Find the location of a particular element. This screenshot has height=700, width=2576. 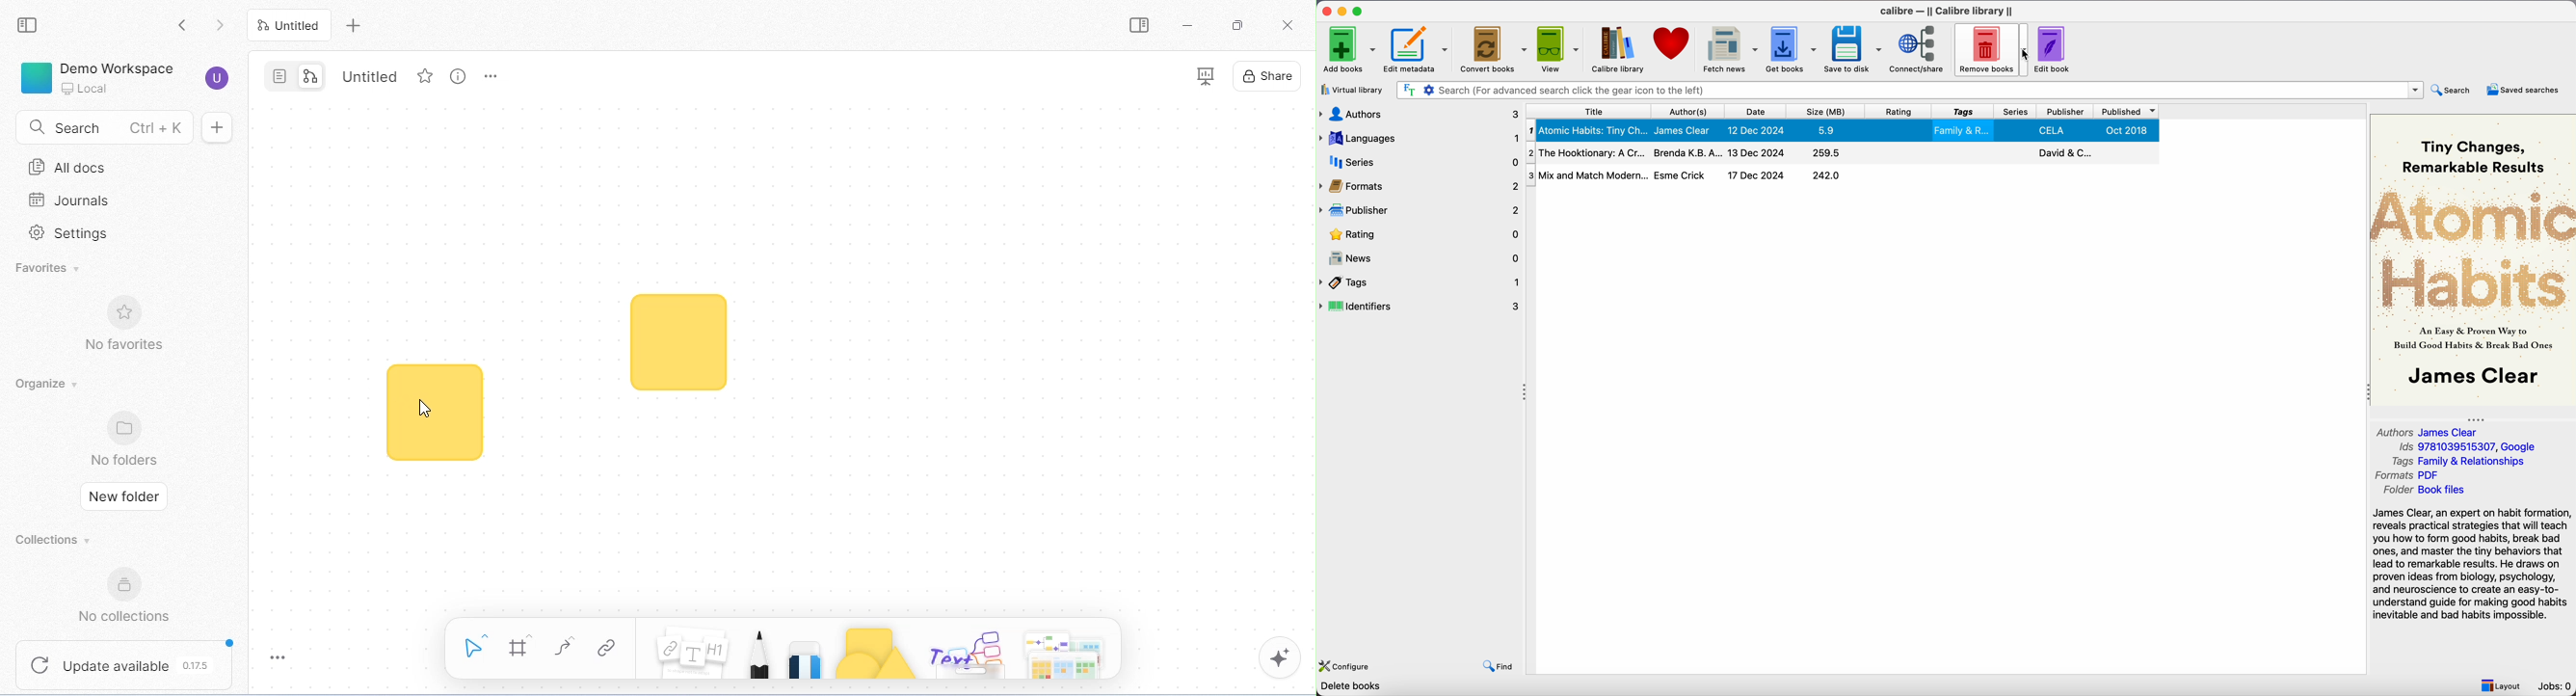

The Hooktionary: A Cr... is located at coordinates (1586, 152).